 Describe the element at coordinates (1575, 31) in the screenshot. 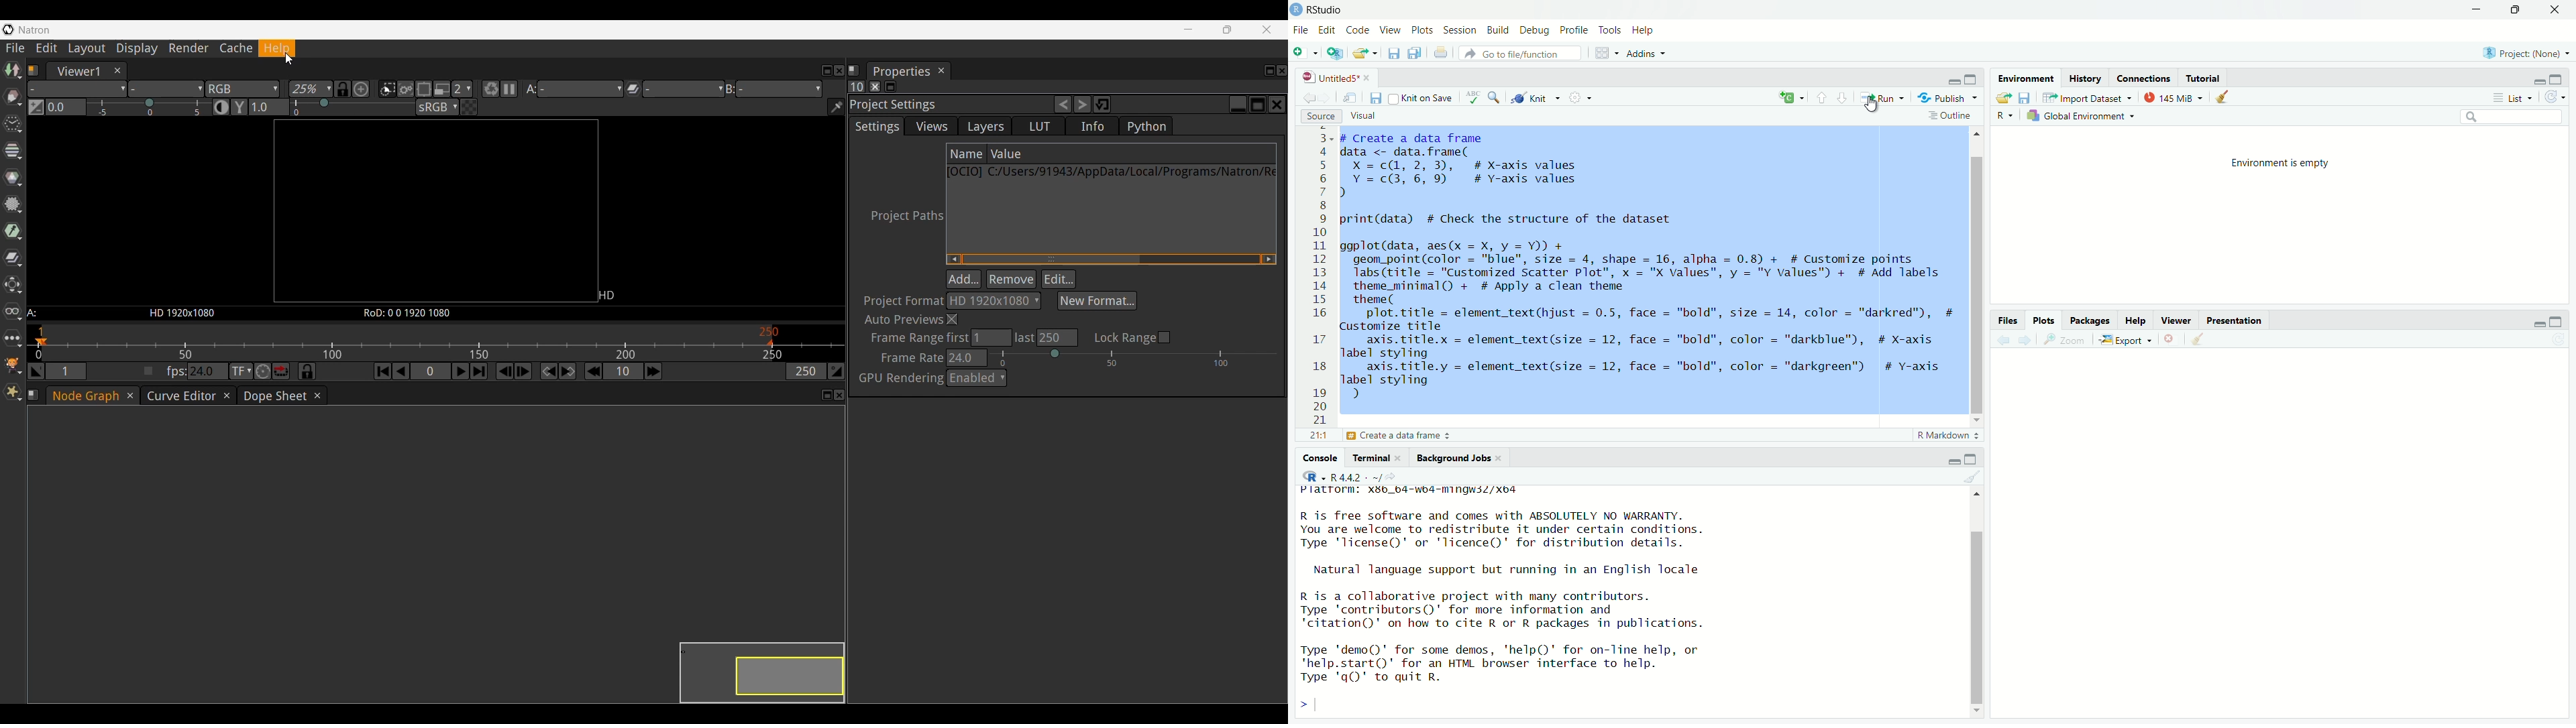

I see `Profile` at that location.